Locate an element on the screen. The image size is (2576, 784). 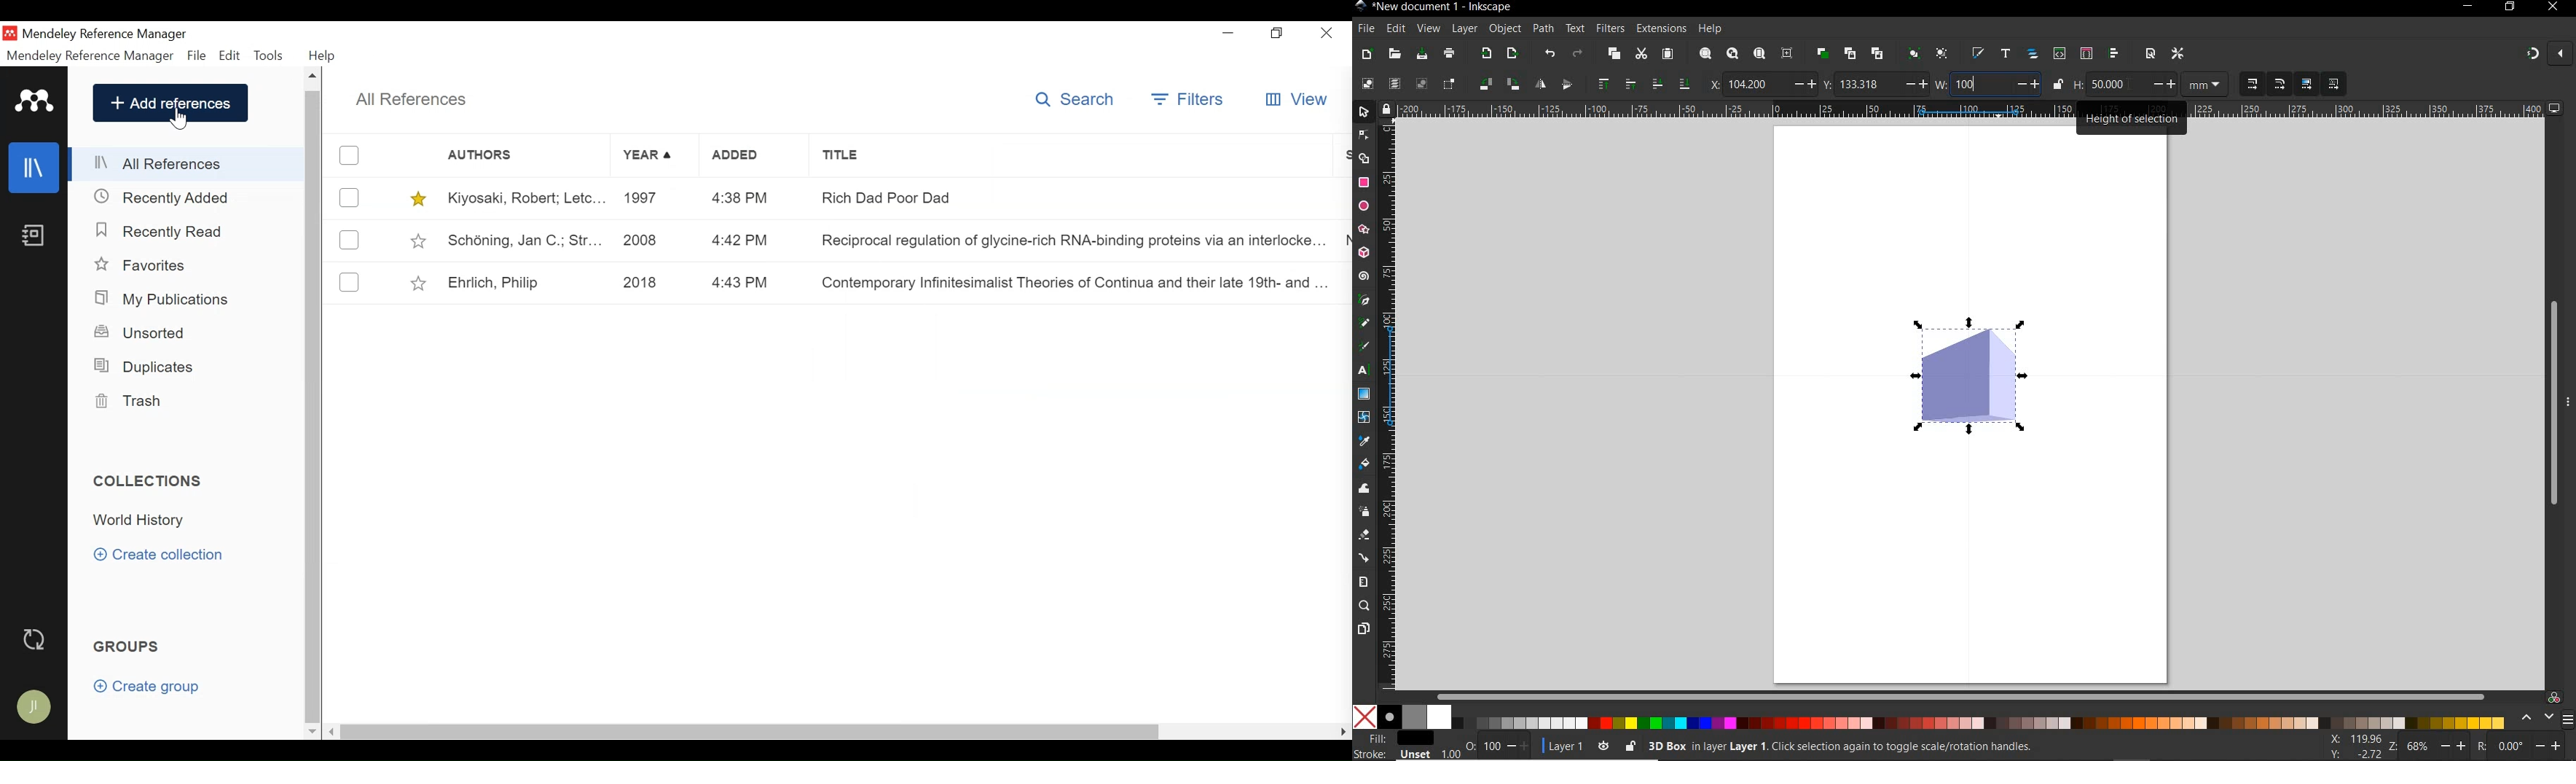
scrollbar is located at coordinates (1963, 695).